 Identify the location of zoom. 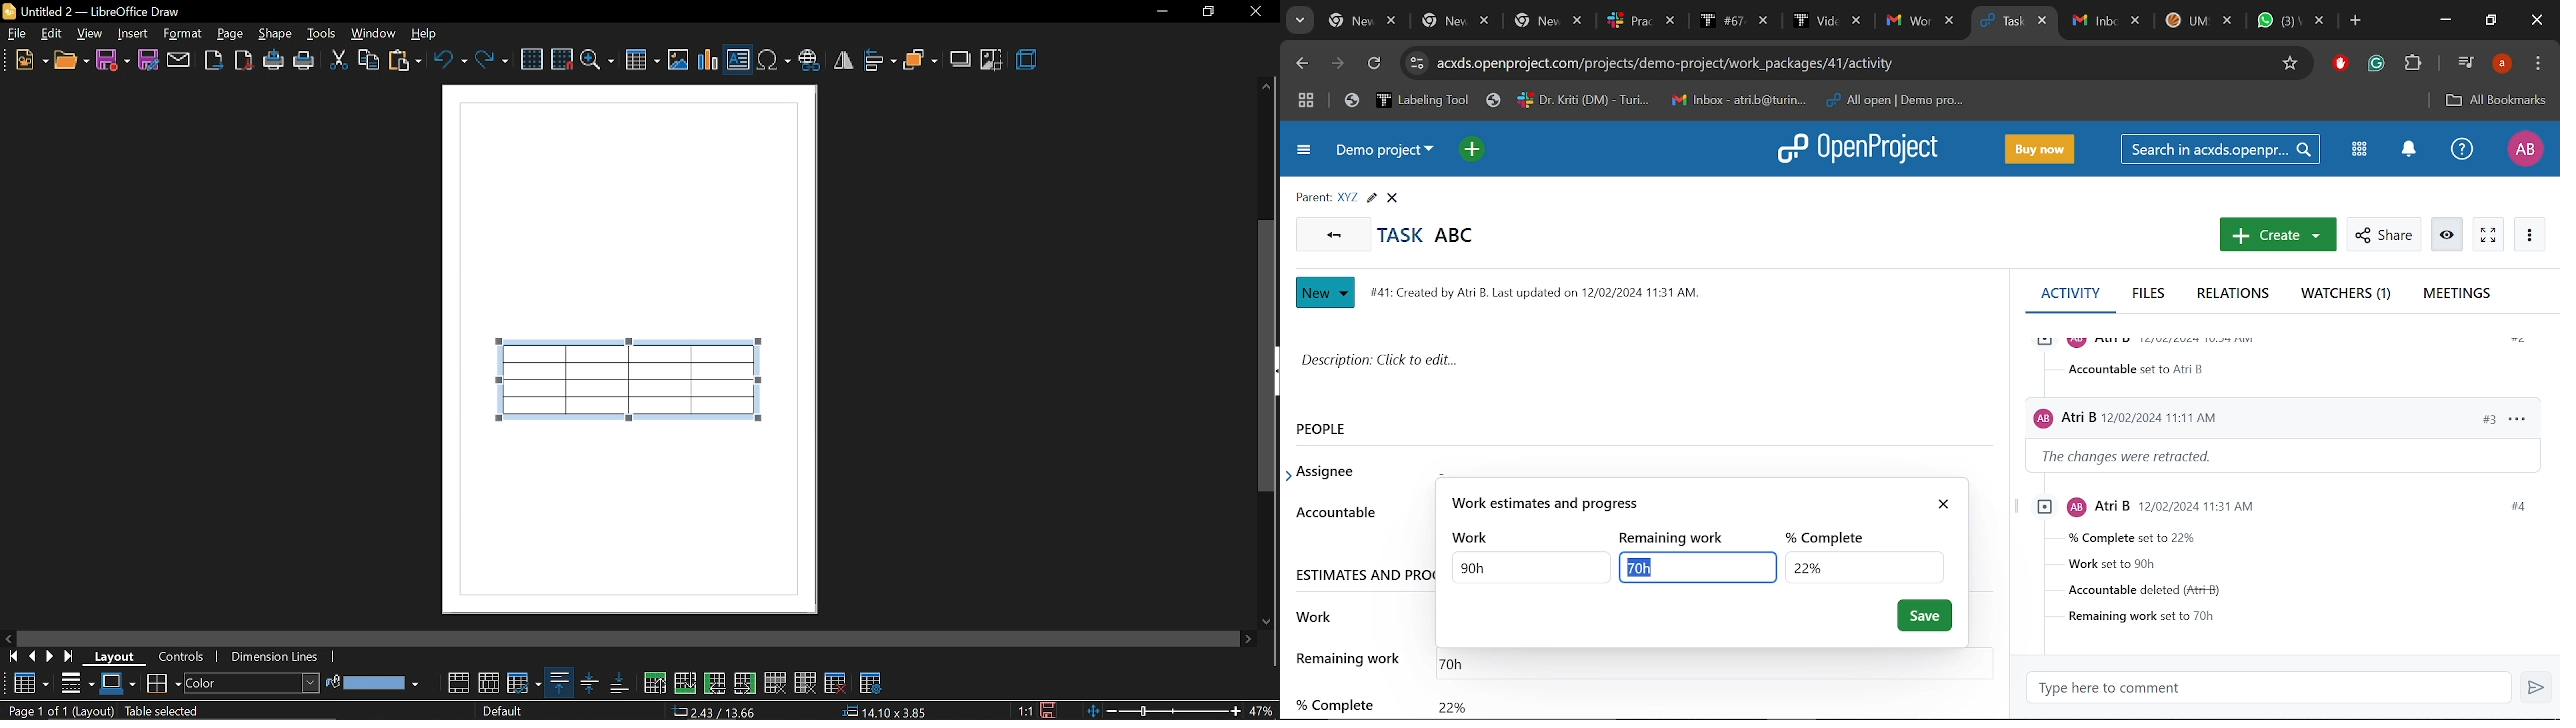
(598, 60).